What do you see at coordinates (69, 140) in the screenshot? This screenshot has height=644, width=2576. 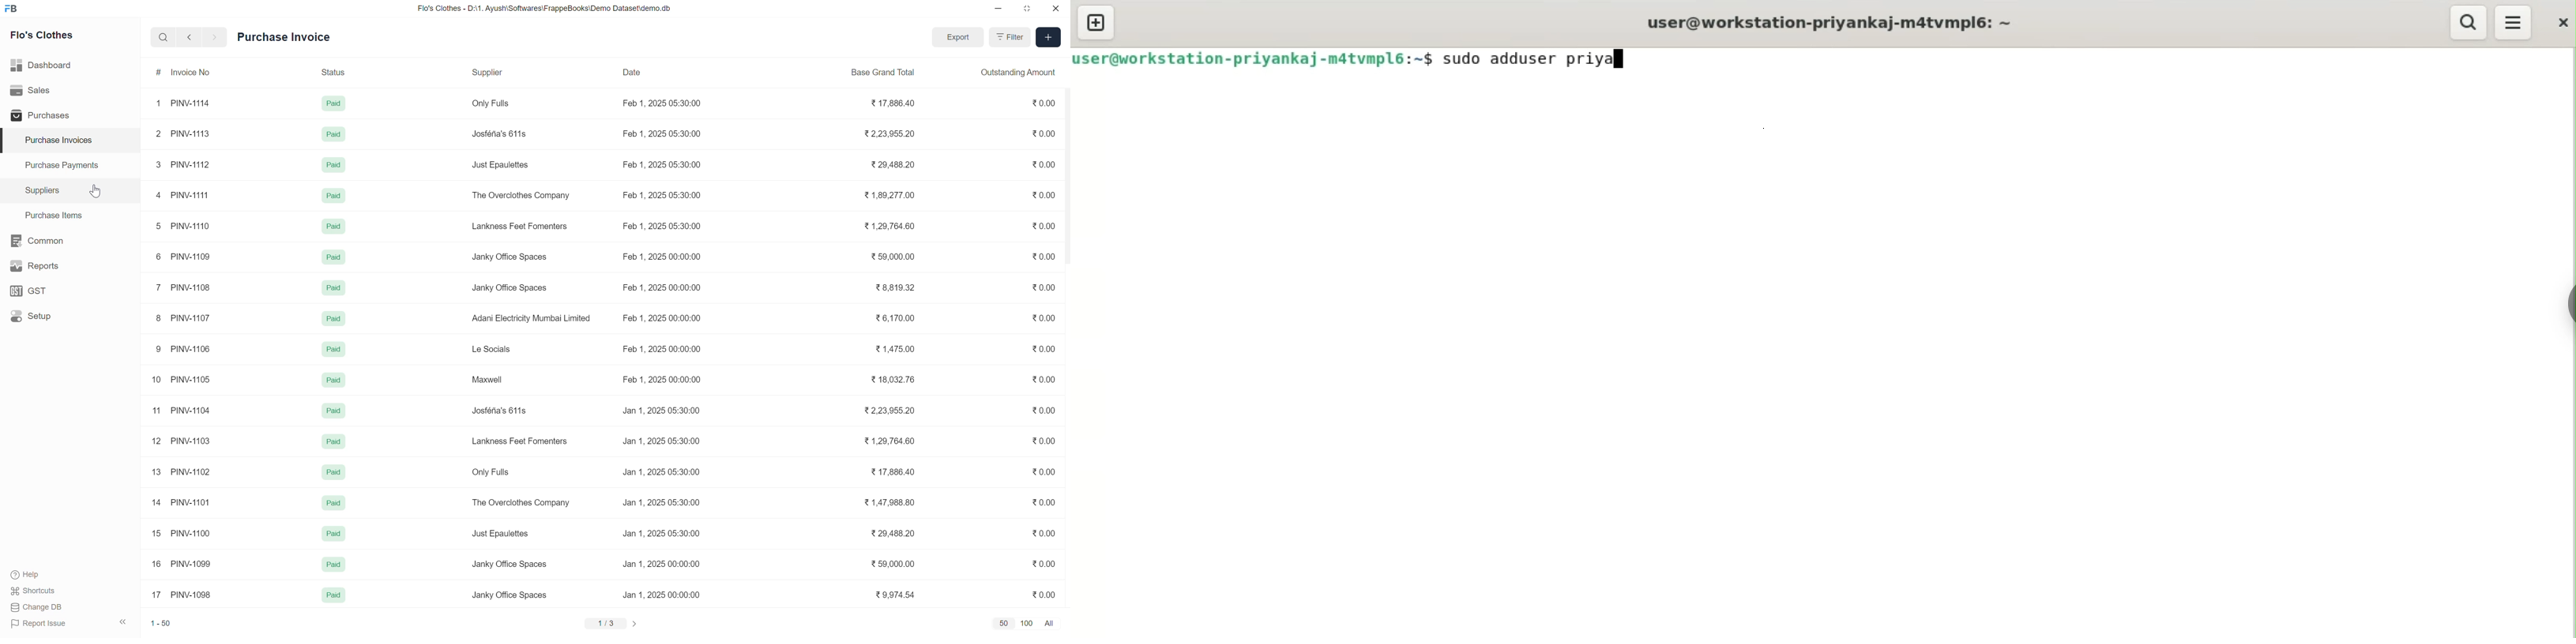 I see `Purchase Invoices` at bounding box center [69, 140].